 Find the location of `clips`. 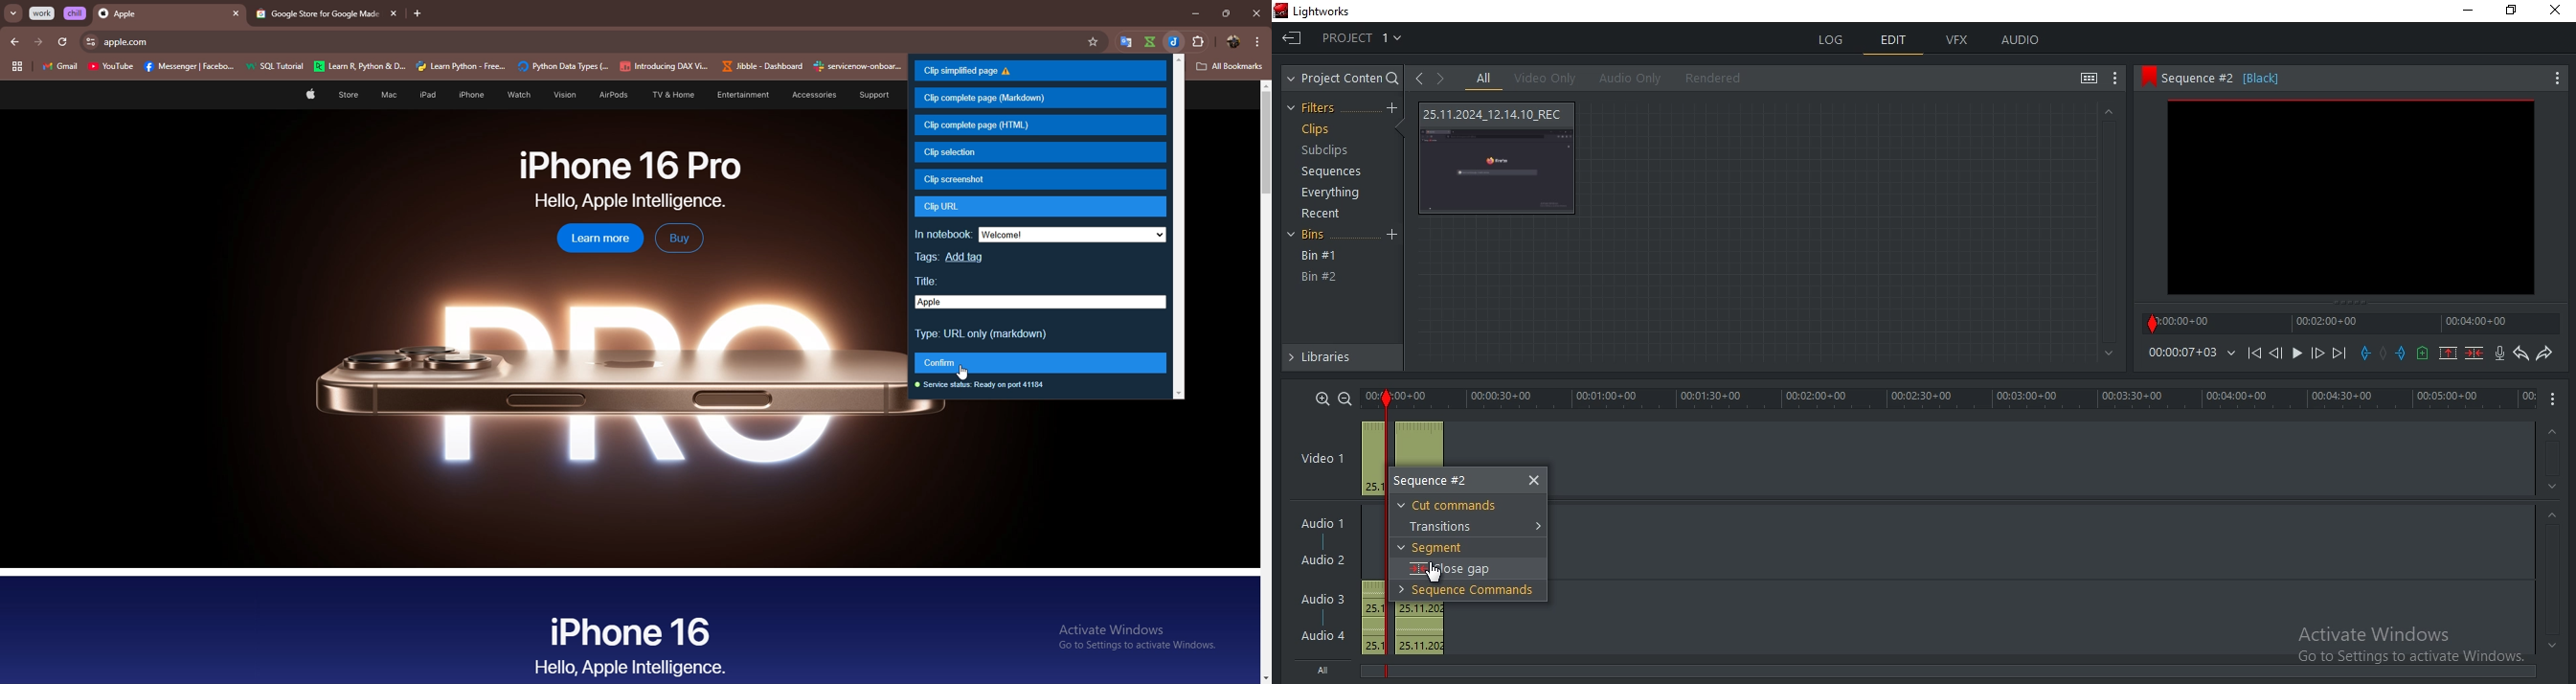

clips is located at coordinates (1315, 129).